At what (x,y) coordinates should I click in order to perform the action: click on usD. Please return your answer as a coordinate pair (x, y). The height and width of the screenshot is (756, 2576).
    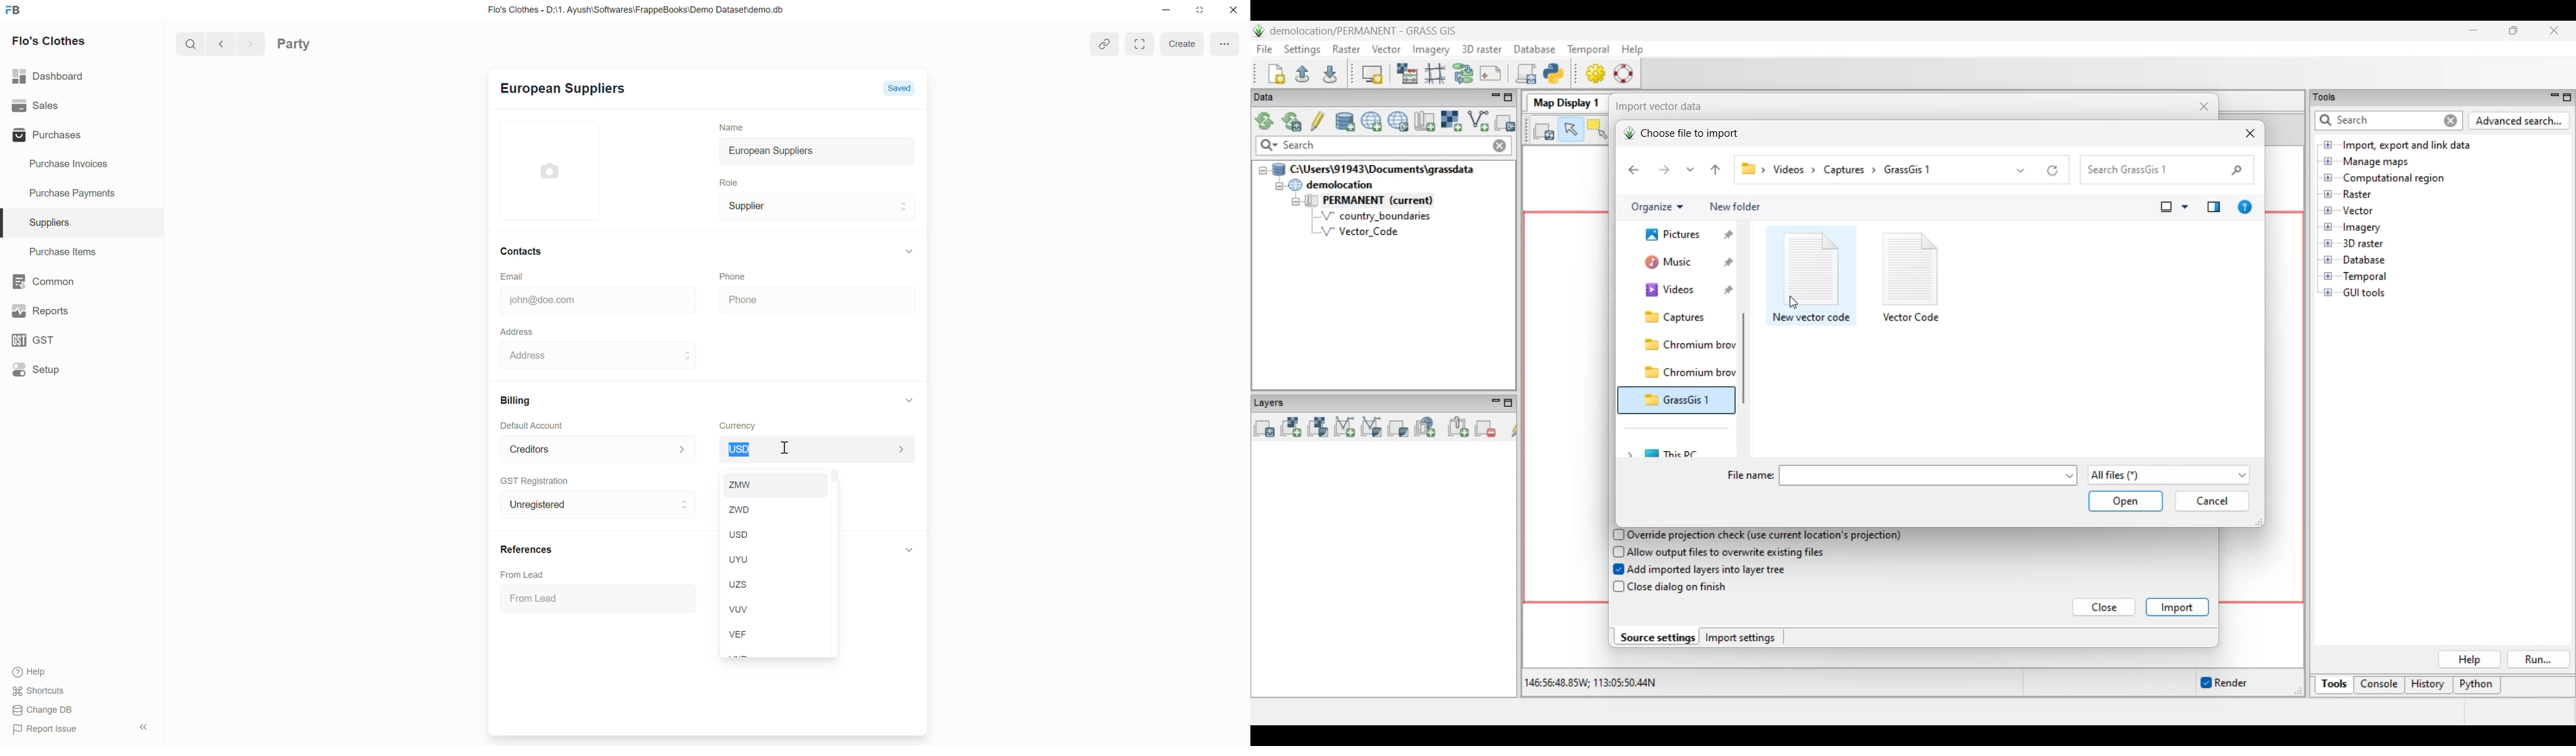
    Looking at the image, I should click on (745, 535).